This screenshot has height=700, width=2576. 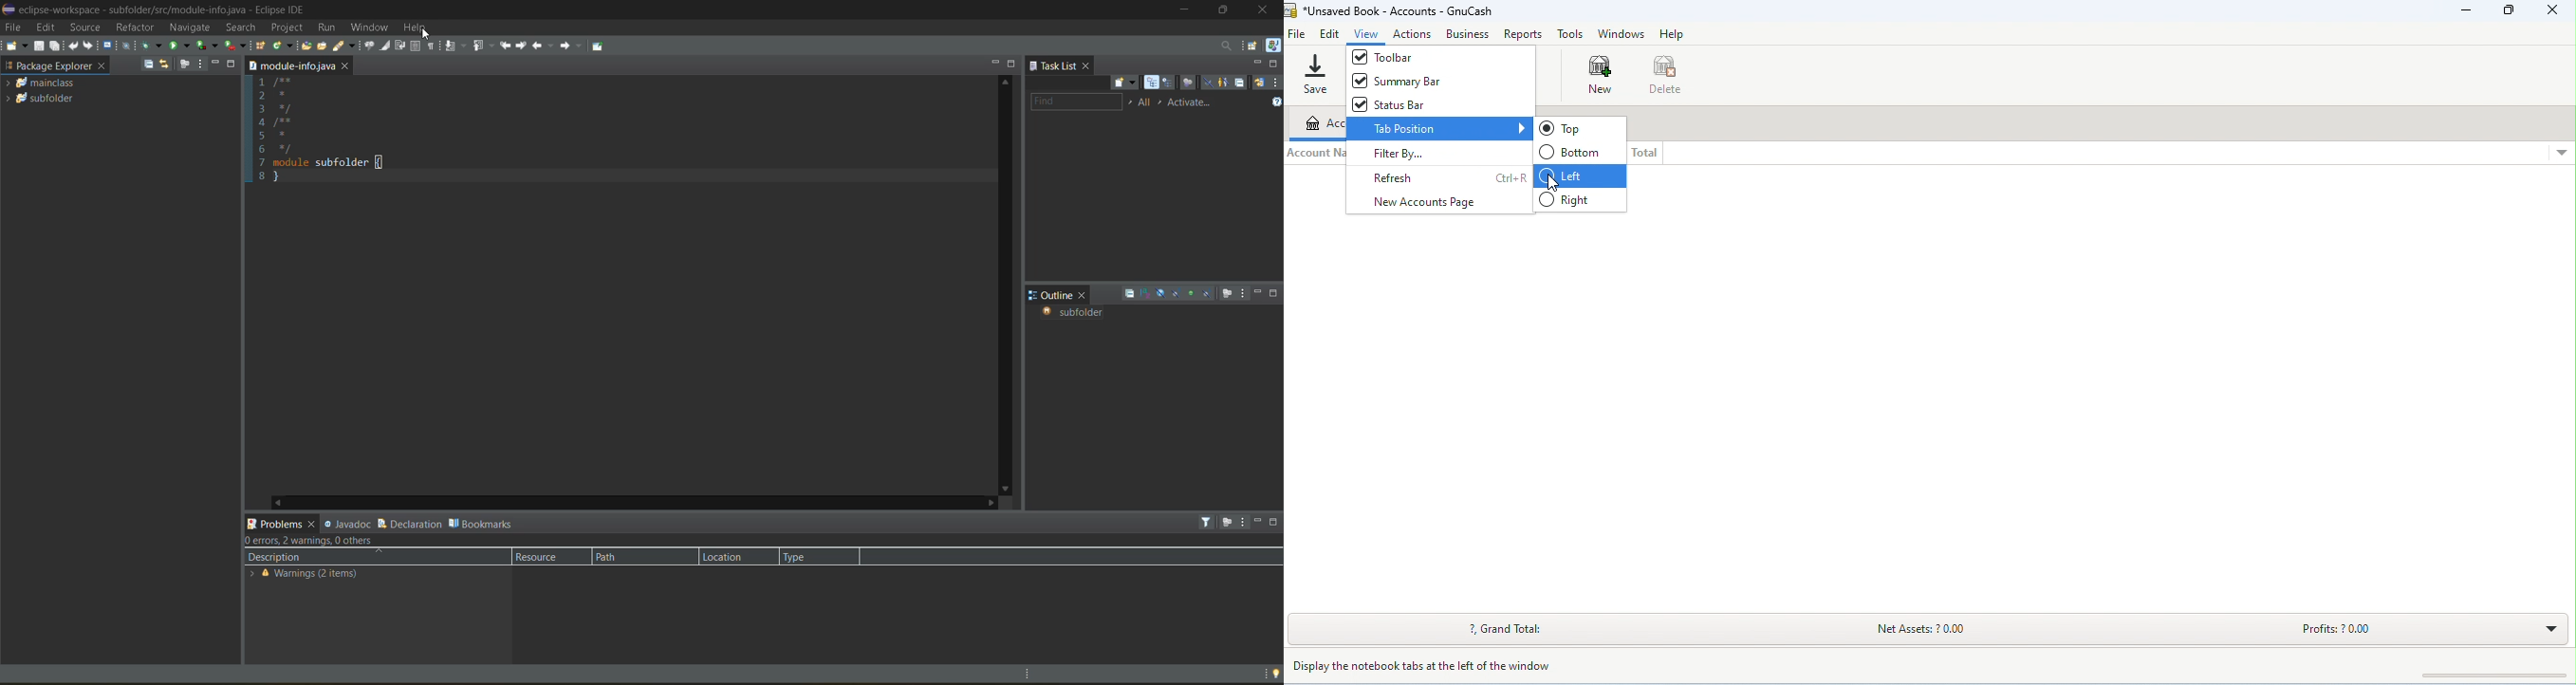 What do you see at coordinates (2506, 9) in the screenshot?
I see `maximize` at bounding box center [2506, 9].